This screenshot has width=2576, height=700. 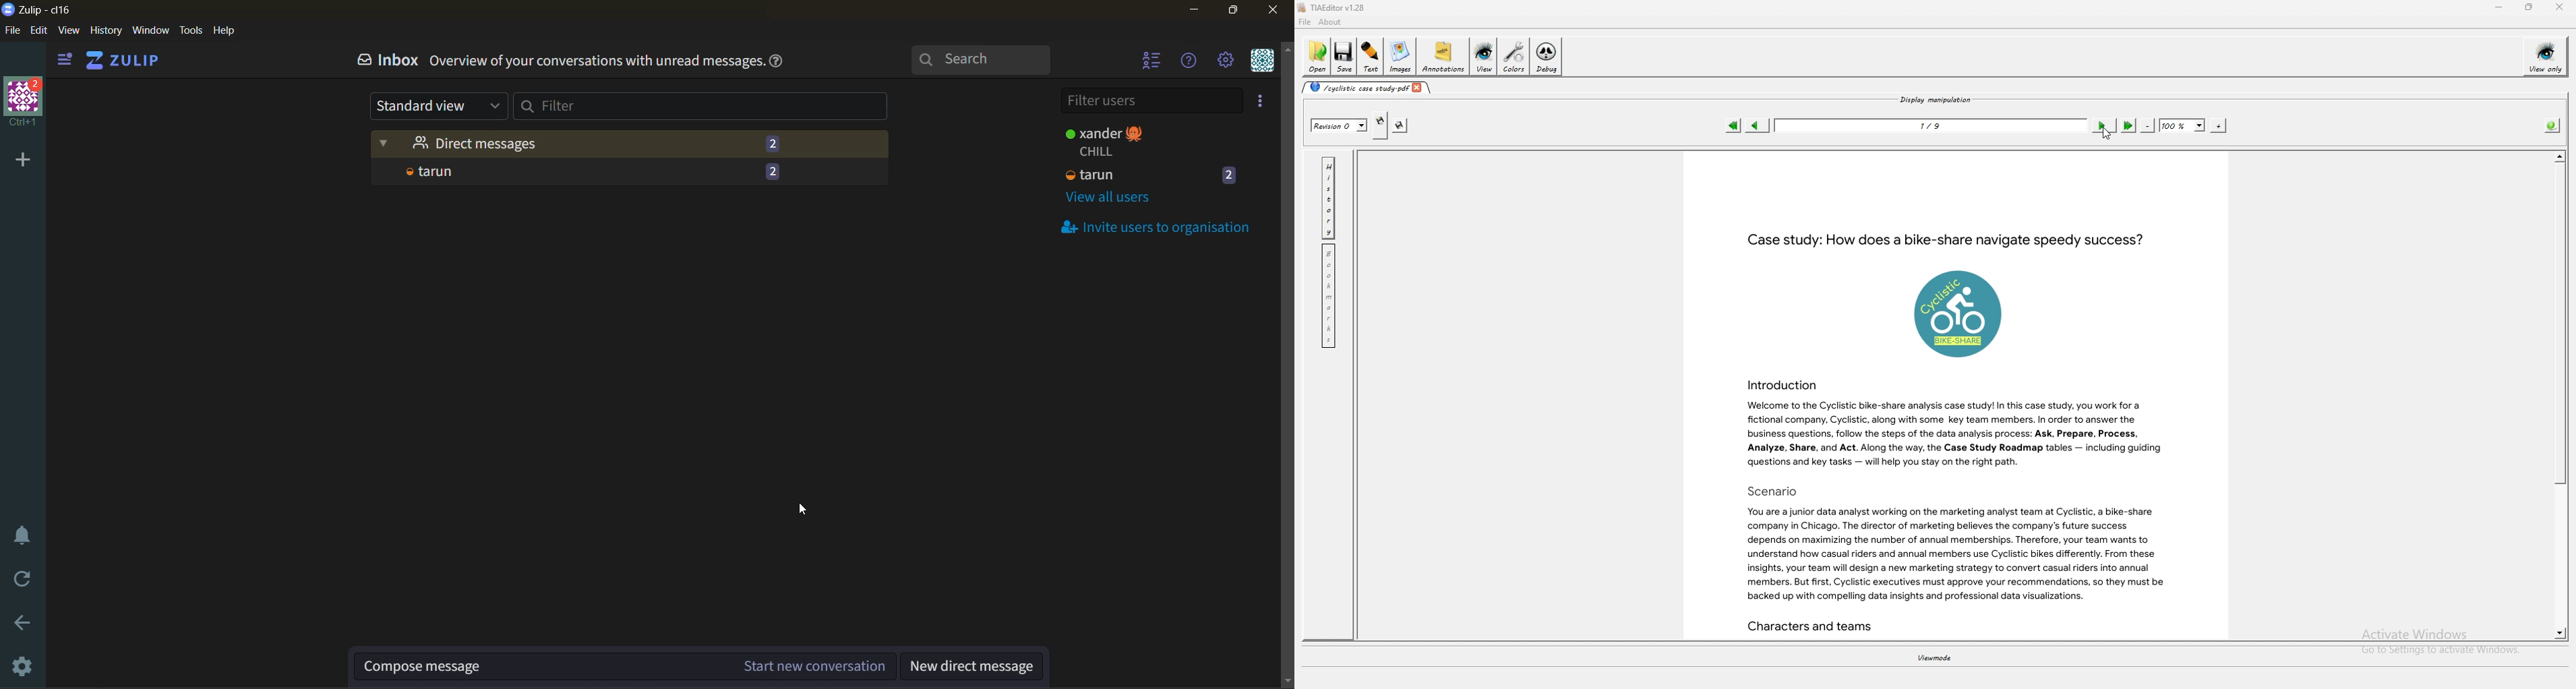 What do you see at coordinates (1330, 296) in the screenshot?
I see `bookmark` at bounding box center [1330, 296].